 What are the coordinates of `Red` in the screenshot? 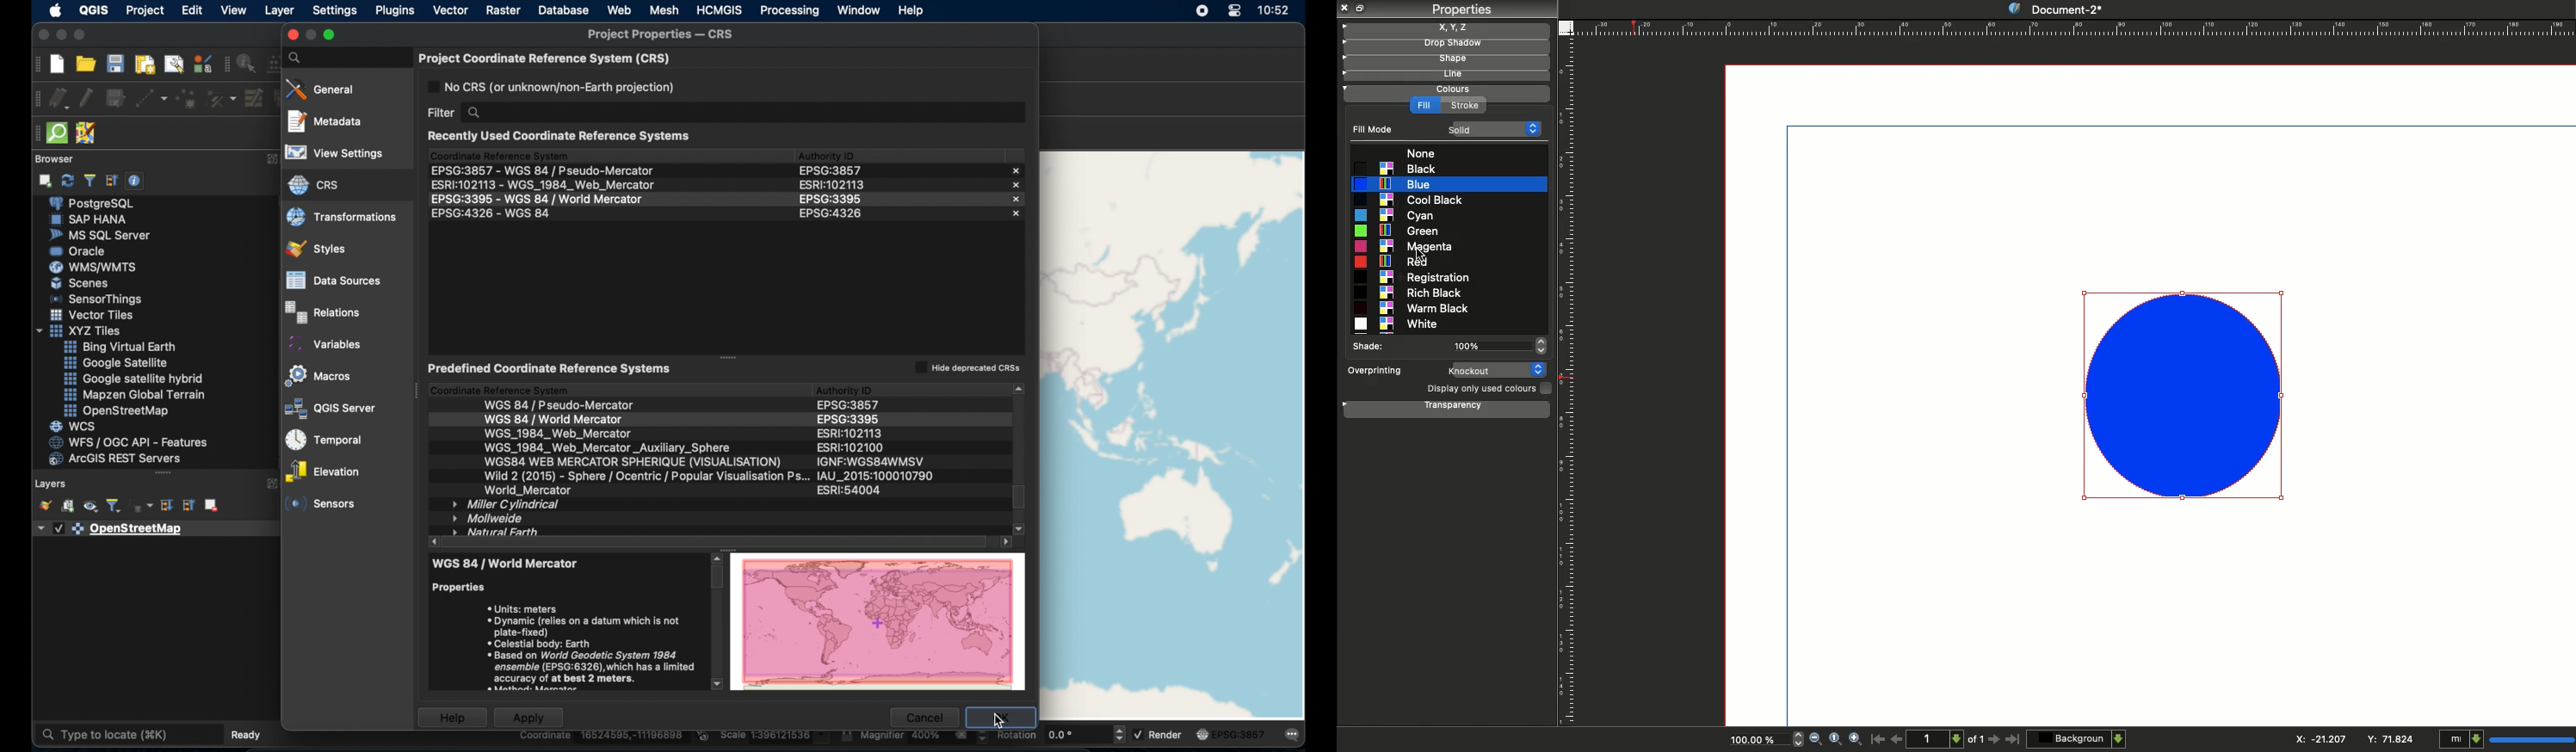 It's located at (1391, 261).